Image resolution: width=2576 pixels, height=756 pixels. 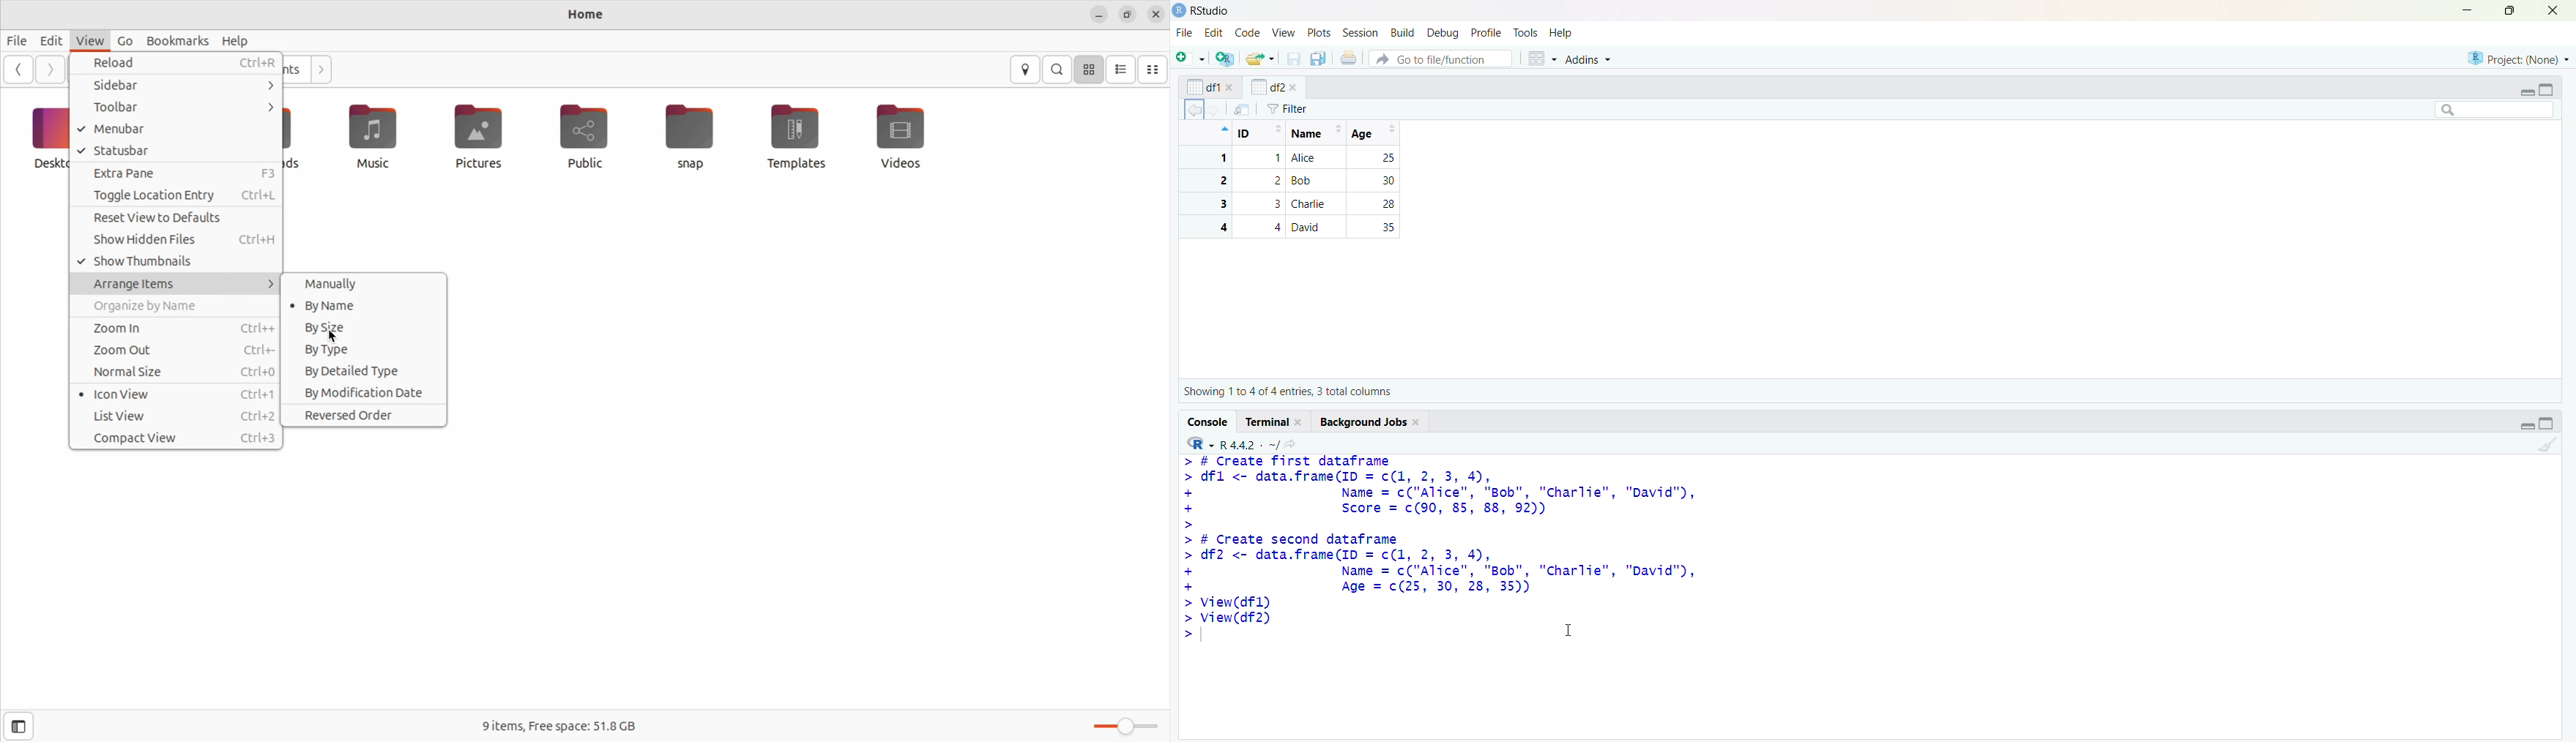 I want to click on R 4.4.2  ~/, so click(x=1249, y=445).